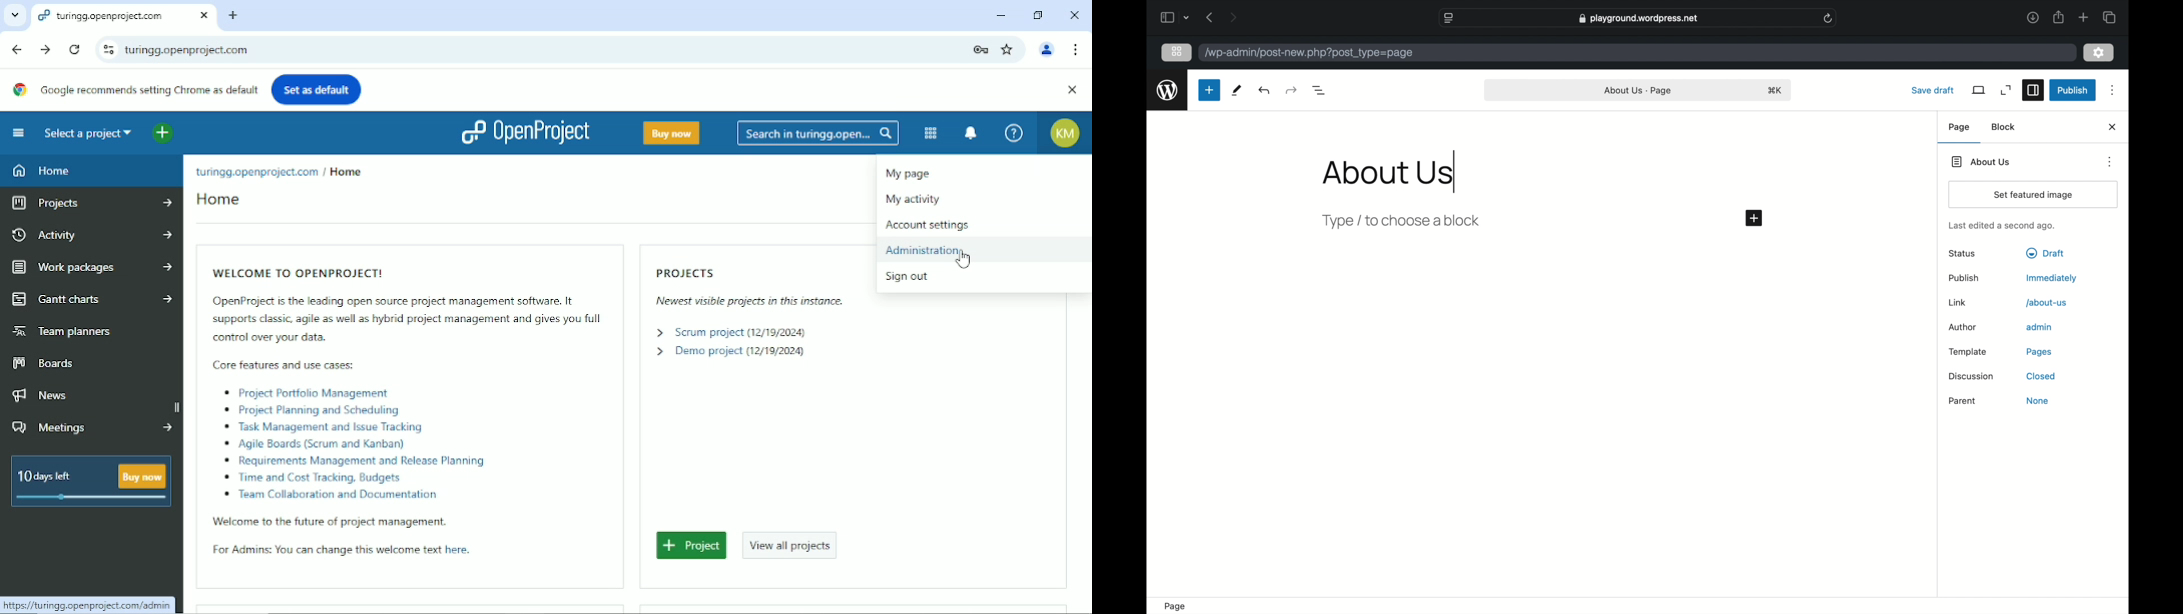 Image resolution: width=2184 pixels, height=616 pixels. What do you see at coordinates (2114, 127) in the screenshot?
I see `close` at bounding box center [2114, 127].